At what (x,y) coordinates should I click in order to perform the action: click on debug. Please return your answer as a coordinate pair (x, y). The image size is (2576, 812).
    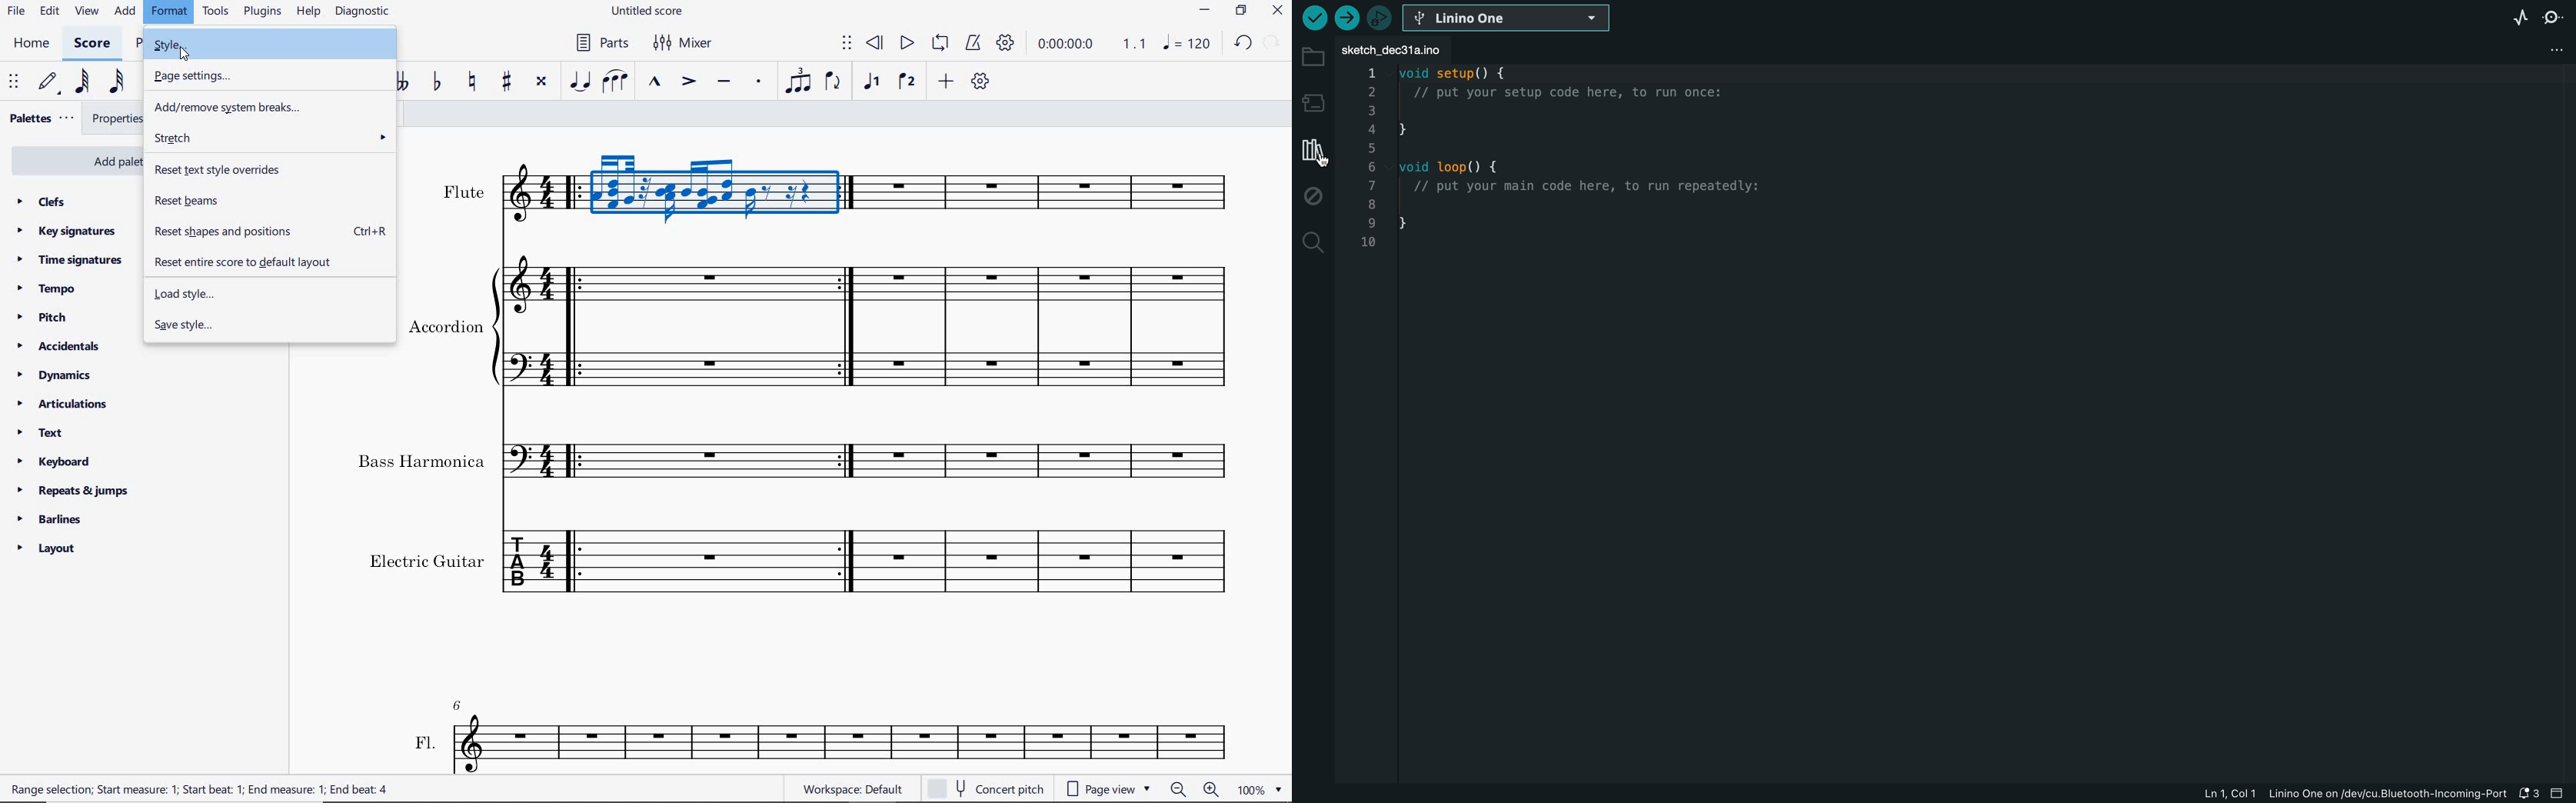
    Looking at the image, I should click on (1311, 197).